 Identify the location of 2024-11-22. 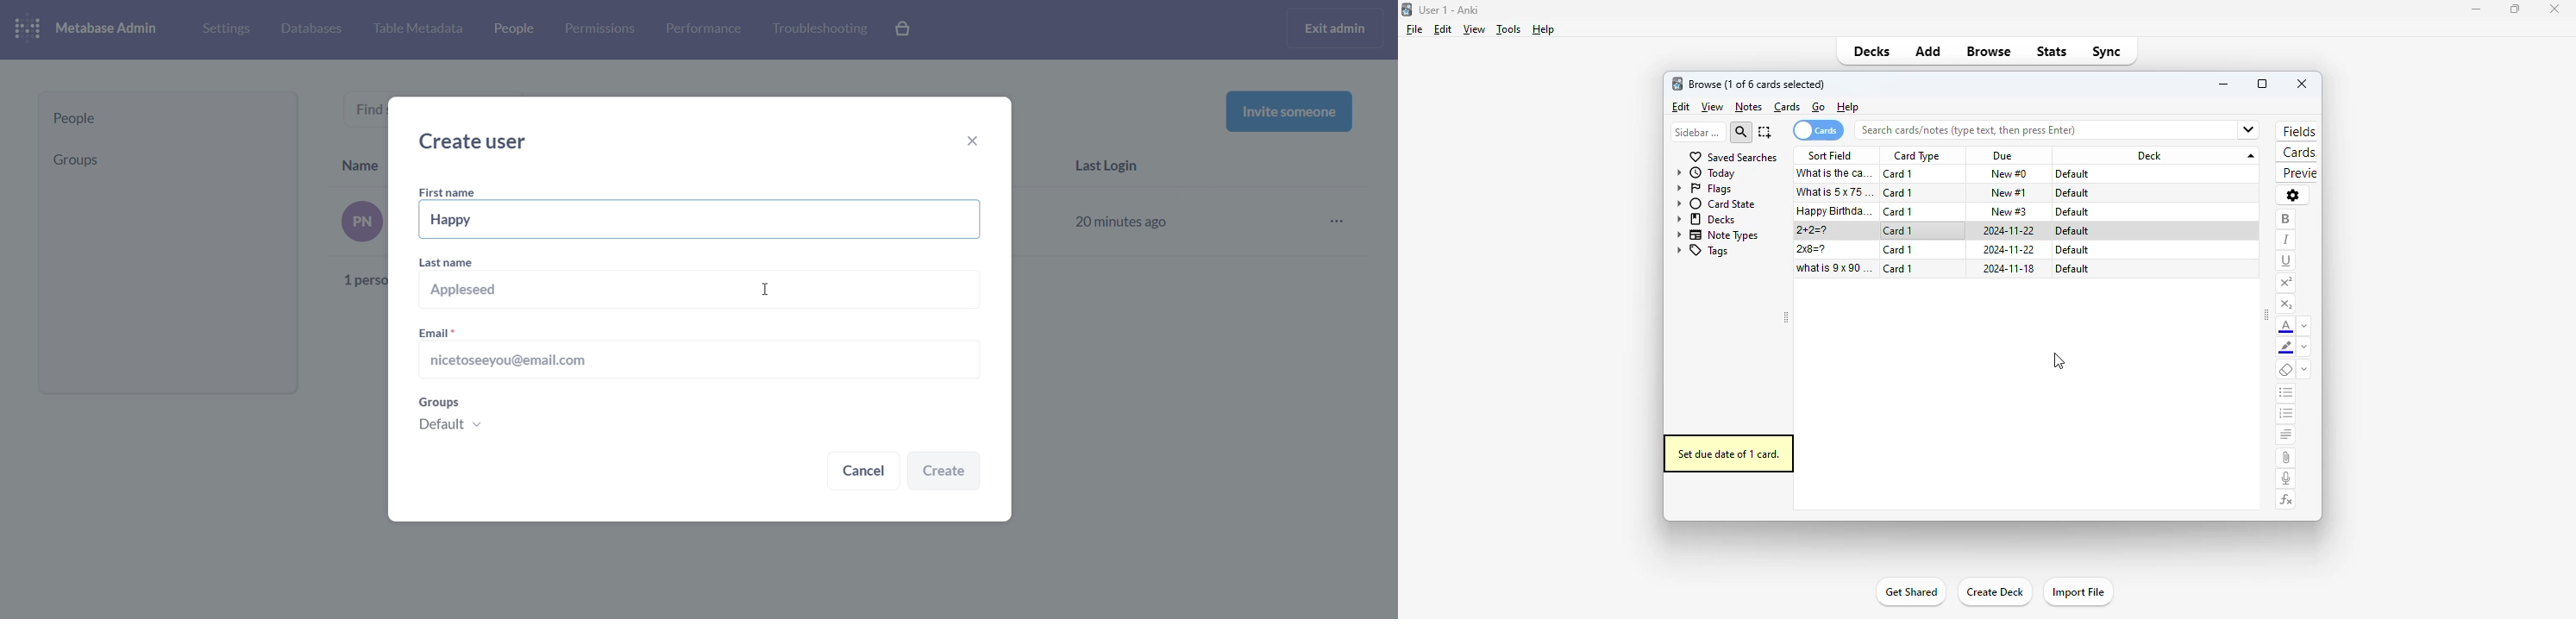
(2010, 231).